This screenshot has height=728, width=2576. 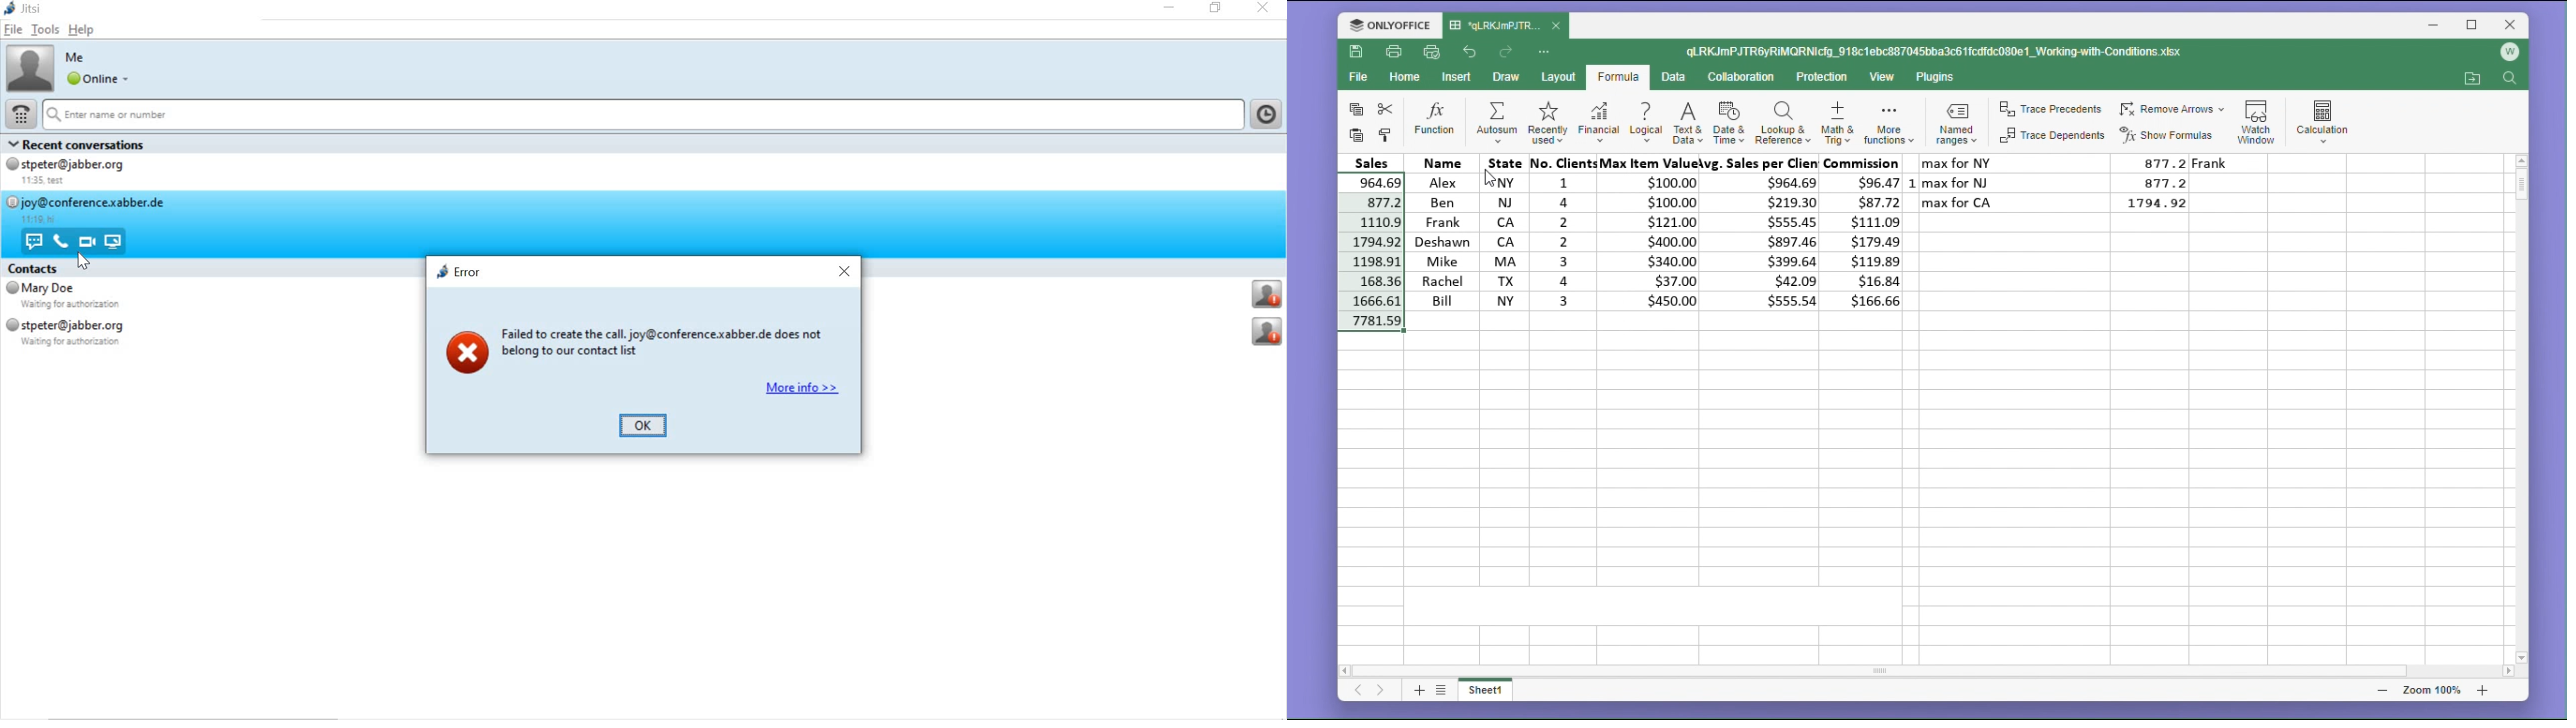 What do you see at coordinates (1353, 110) in the screenshot?
I see `copy` at bounding box center [1353, 110].